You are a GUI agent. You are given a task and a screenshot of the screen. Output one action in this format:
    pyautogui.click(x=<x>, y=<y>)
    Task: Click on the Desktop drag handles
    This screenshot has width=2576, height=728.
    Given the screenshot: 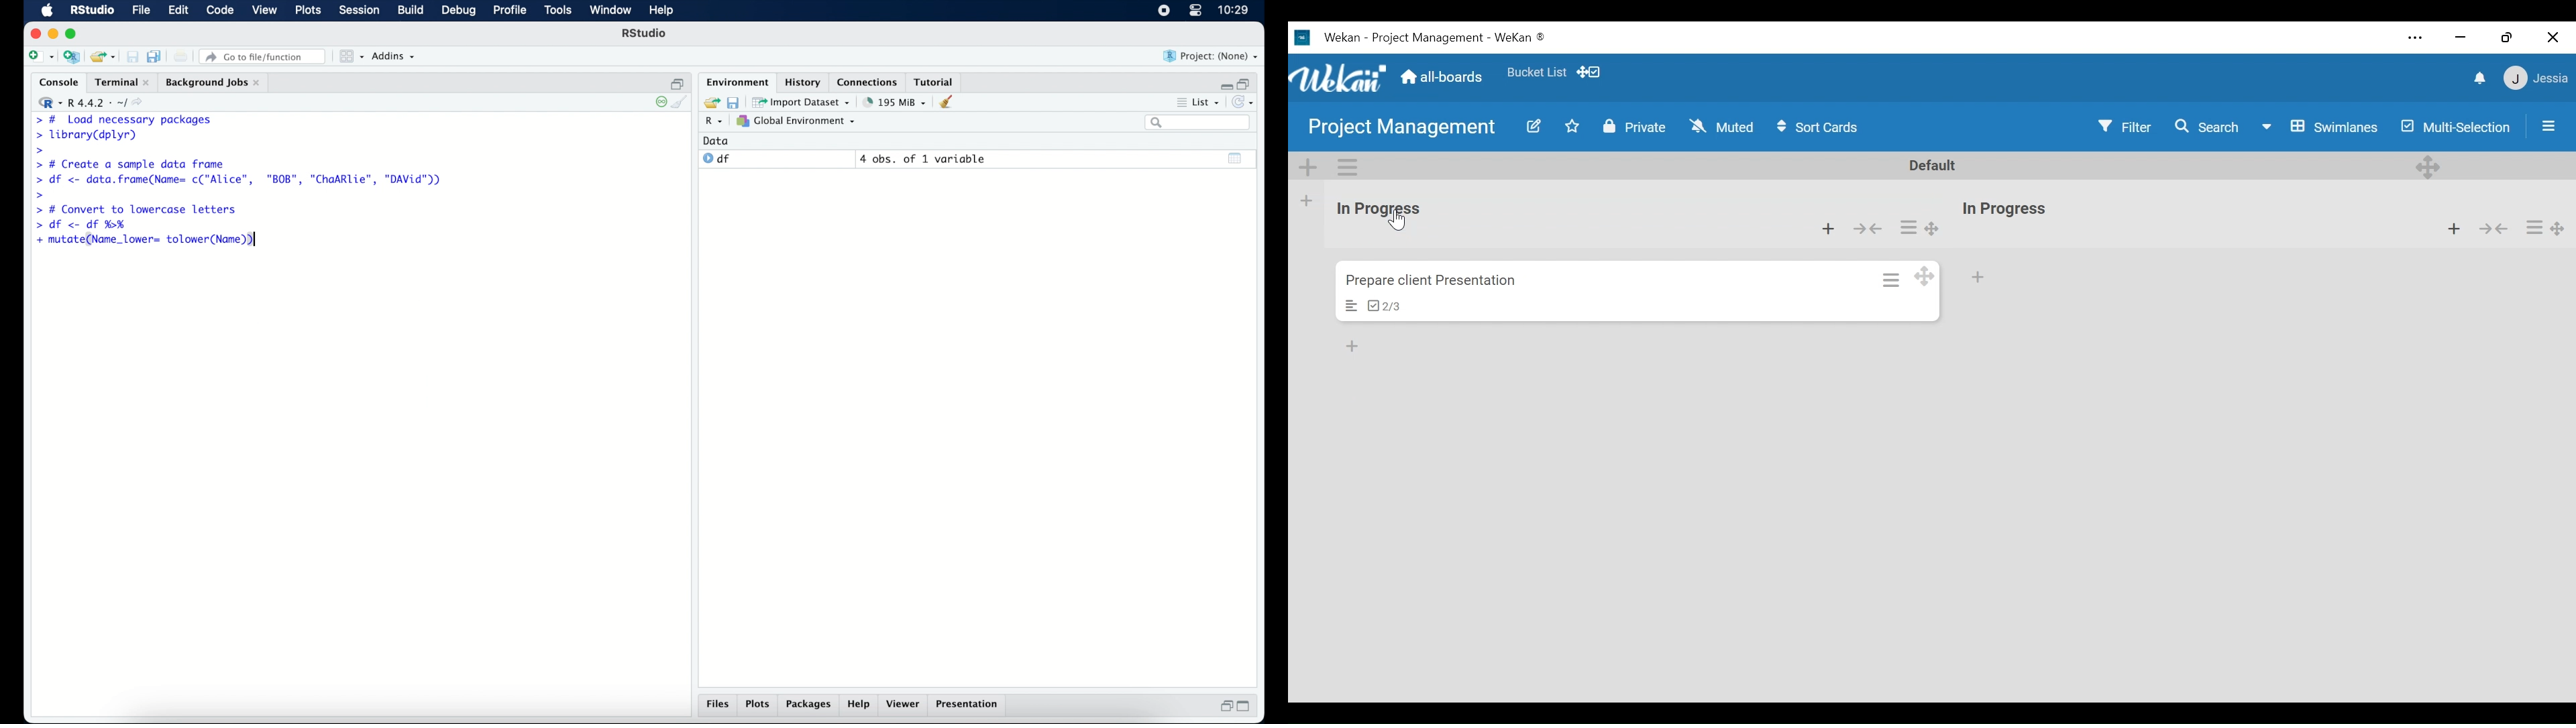 What is the action you would take?
    pyautogui.click(x=1933, y=229)
    